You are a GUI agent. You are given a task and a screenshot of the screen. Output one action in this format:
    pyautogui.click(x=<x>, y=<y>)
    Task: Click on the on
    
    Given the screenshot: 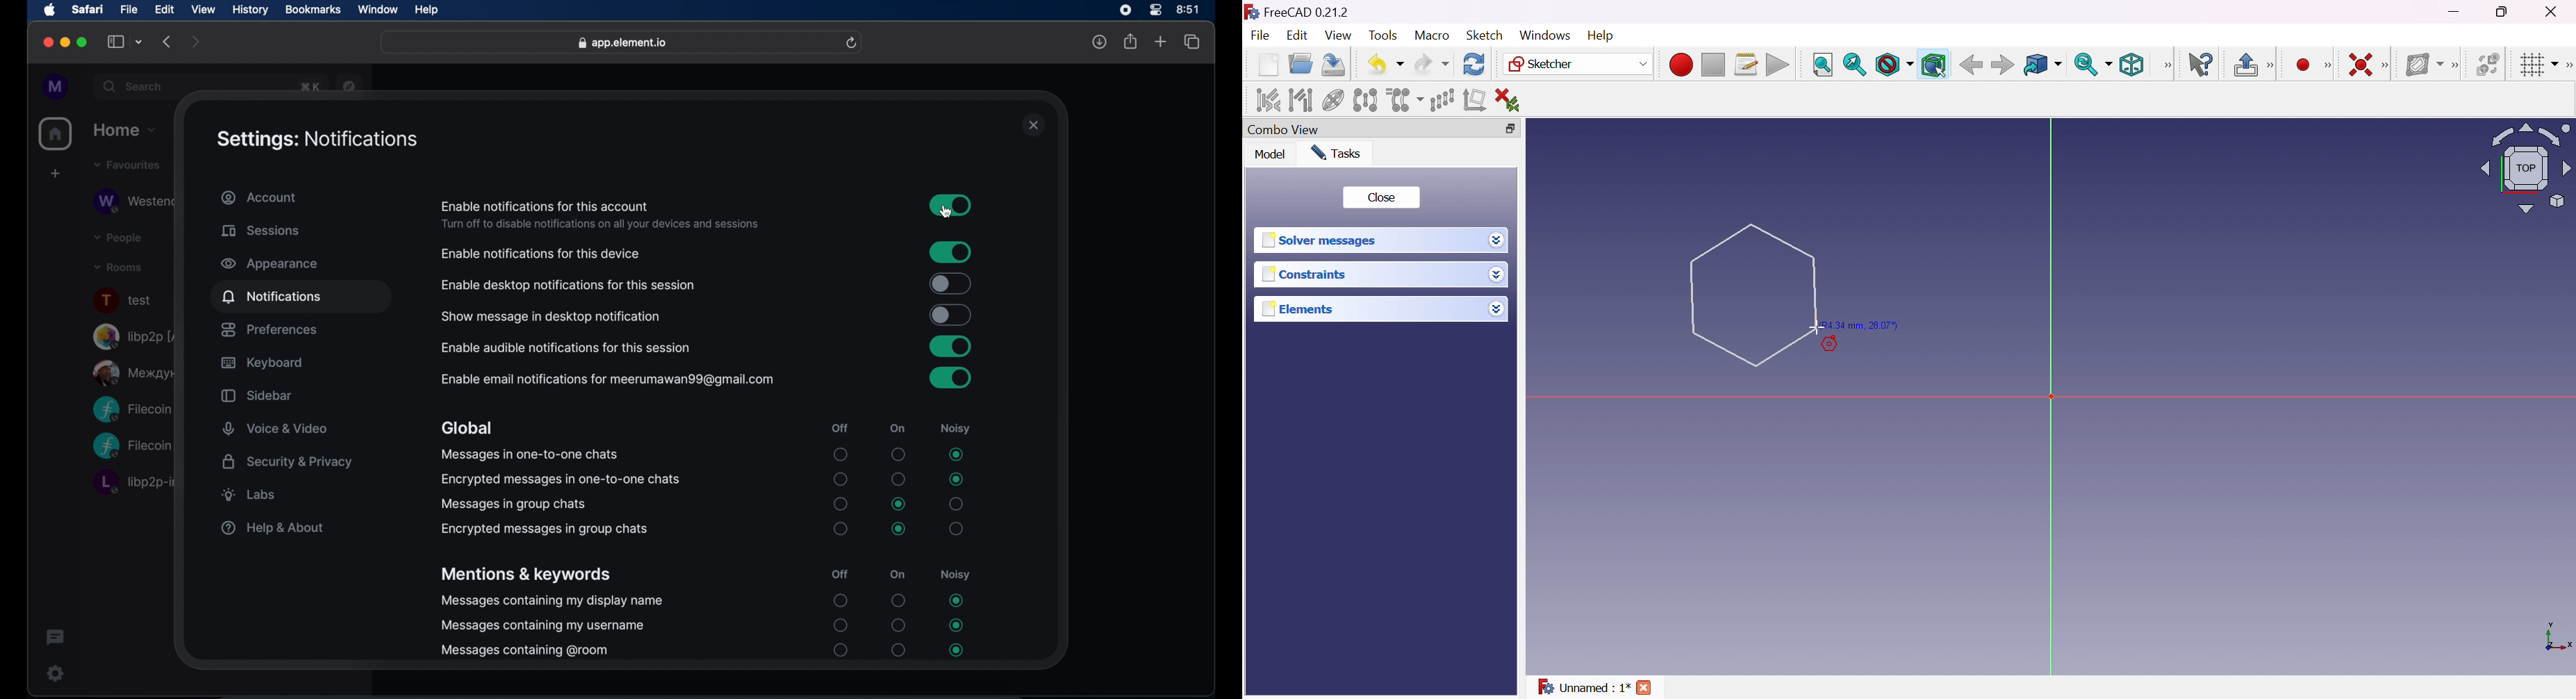 What is the action you would take?
    pyautogui.click(x=898, y=428)
    